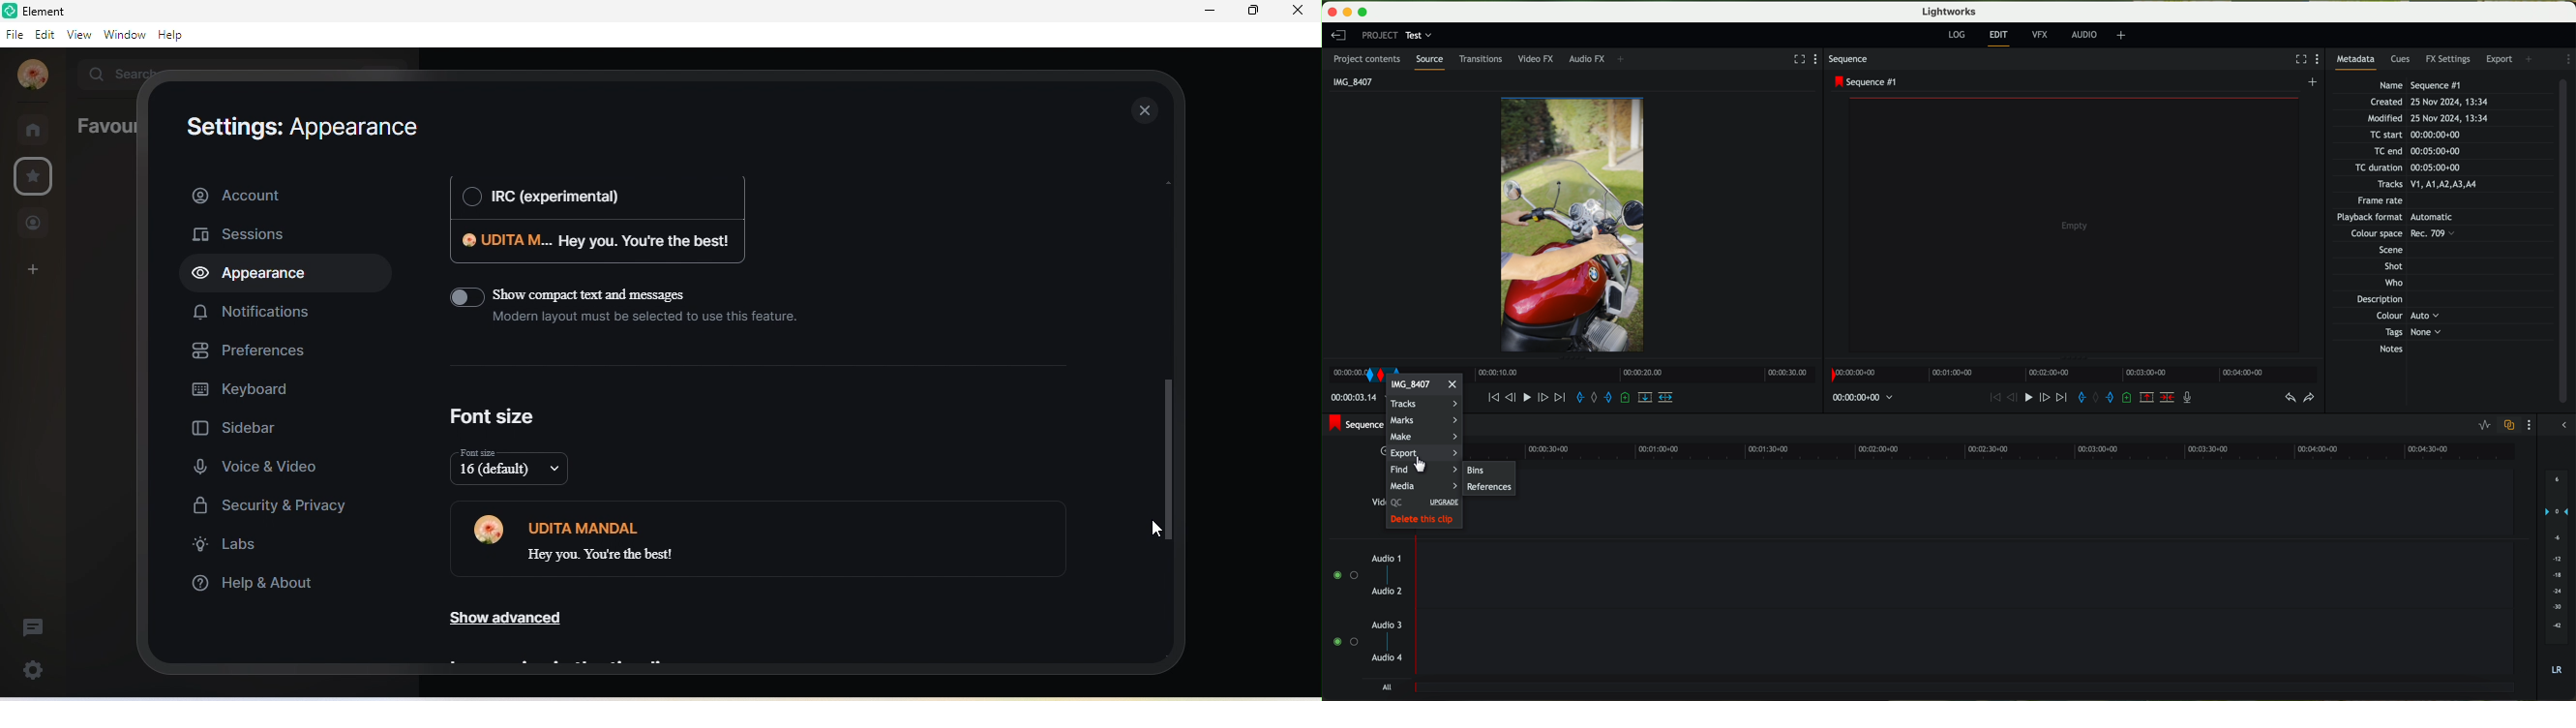 Image resolution: width=2576 pixels, height=728 pixels. I want to click on appearance, so click(259, 276).